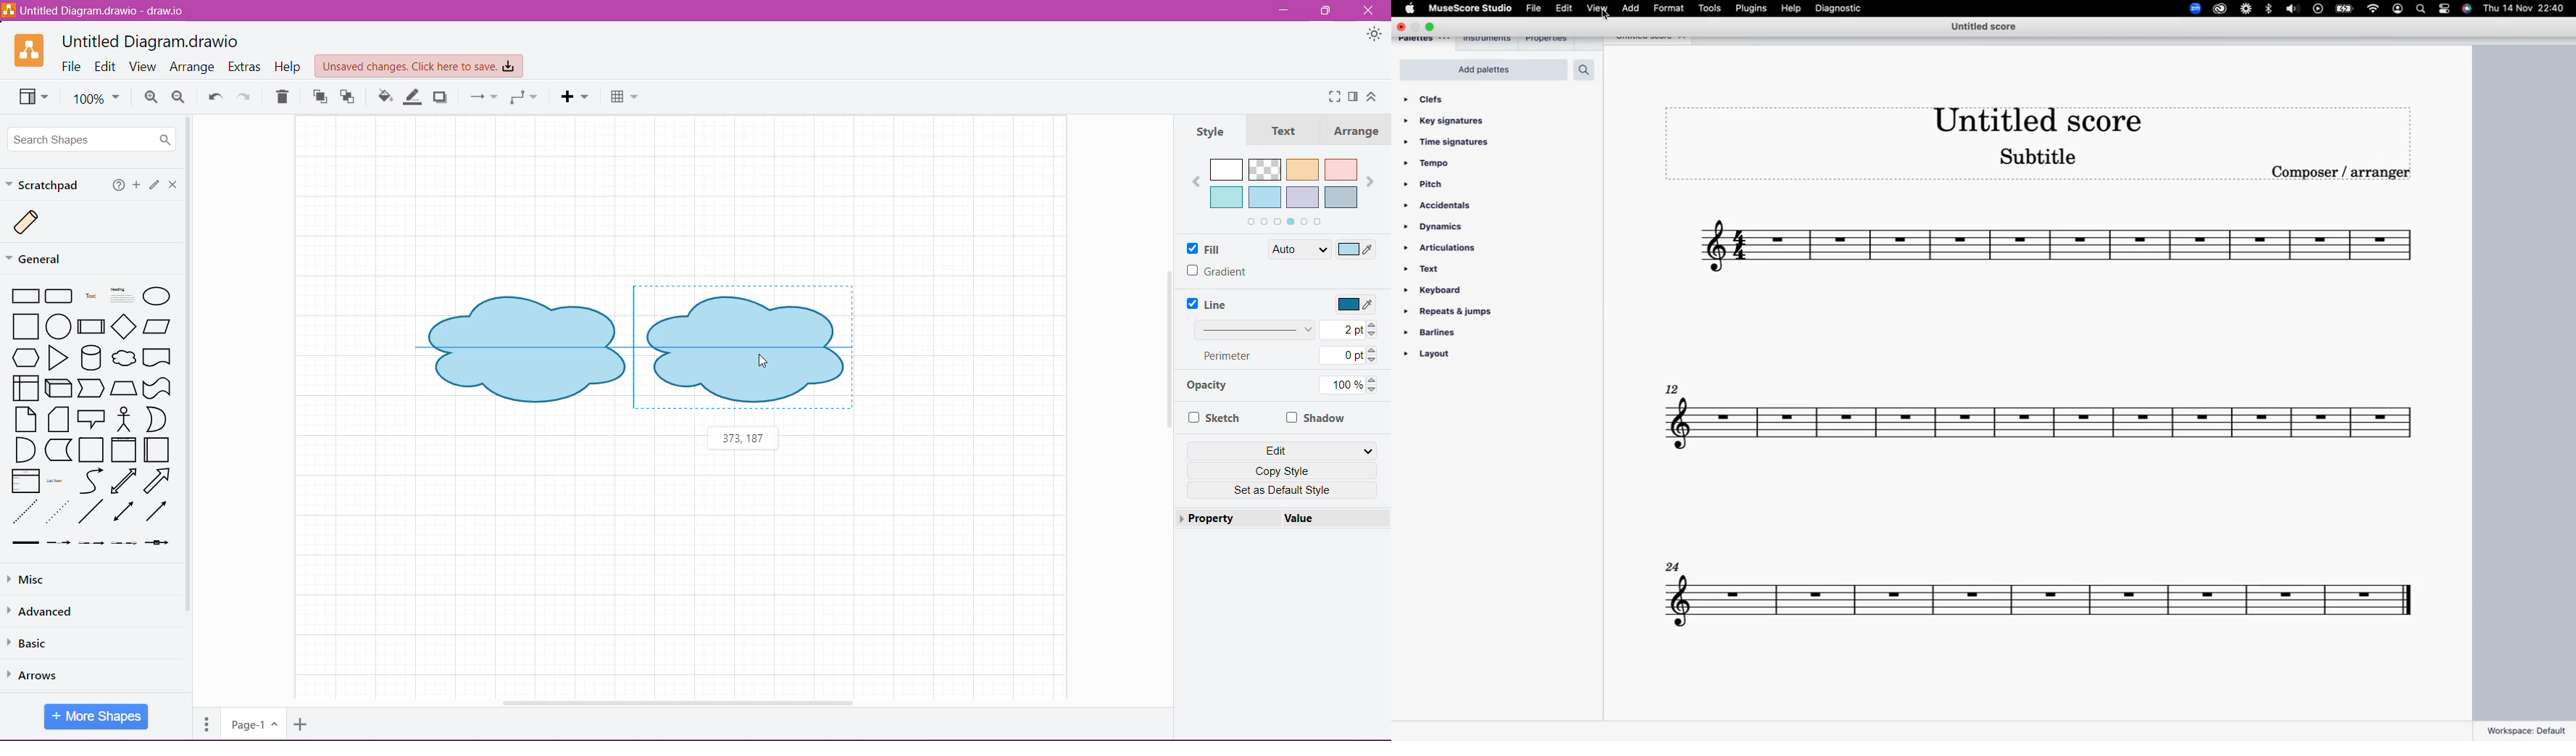 The height and width of the screenshot is (756, 2576). I want to click on Close, so click(1370, 9).